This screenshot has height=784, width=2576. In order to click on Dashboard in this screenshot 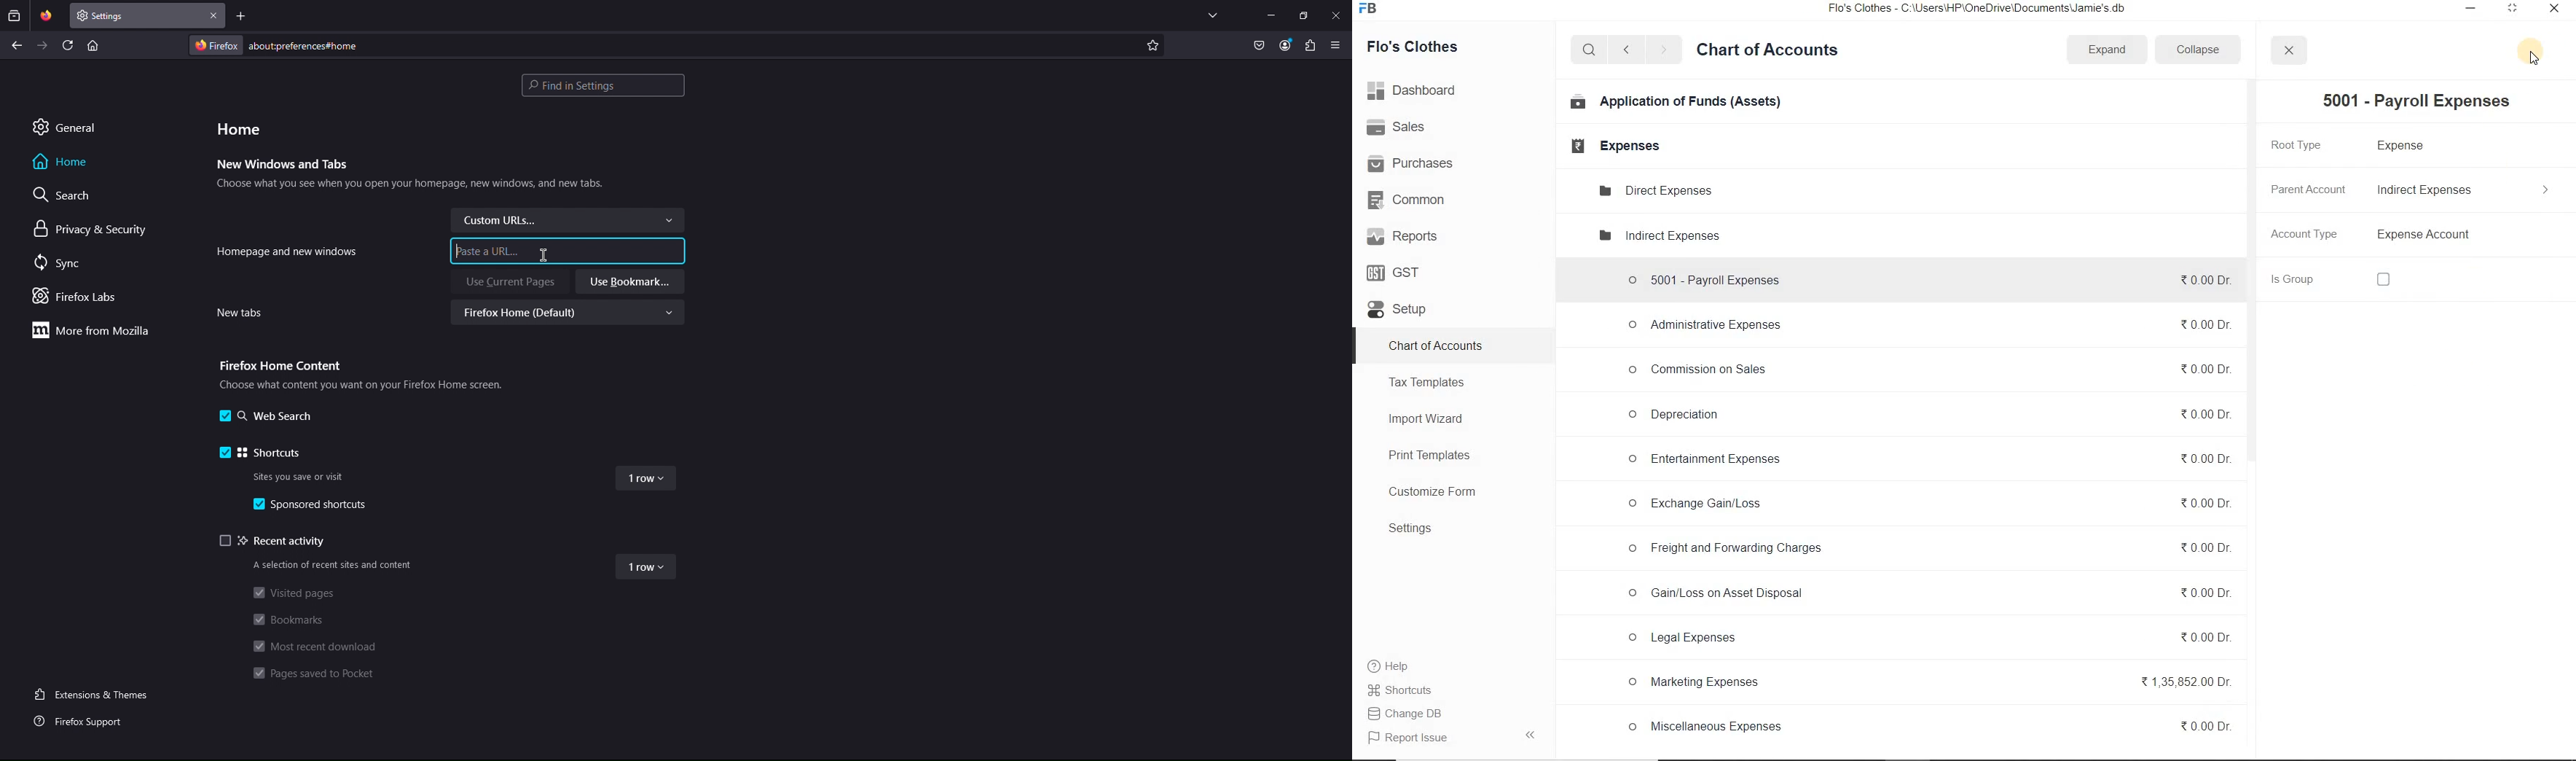, I will do `click(1415, 89)`.